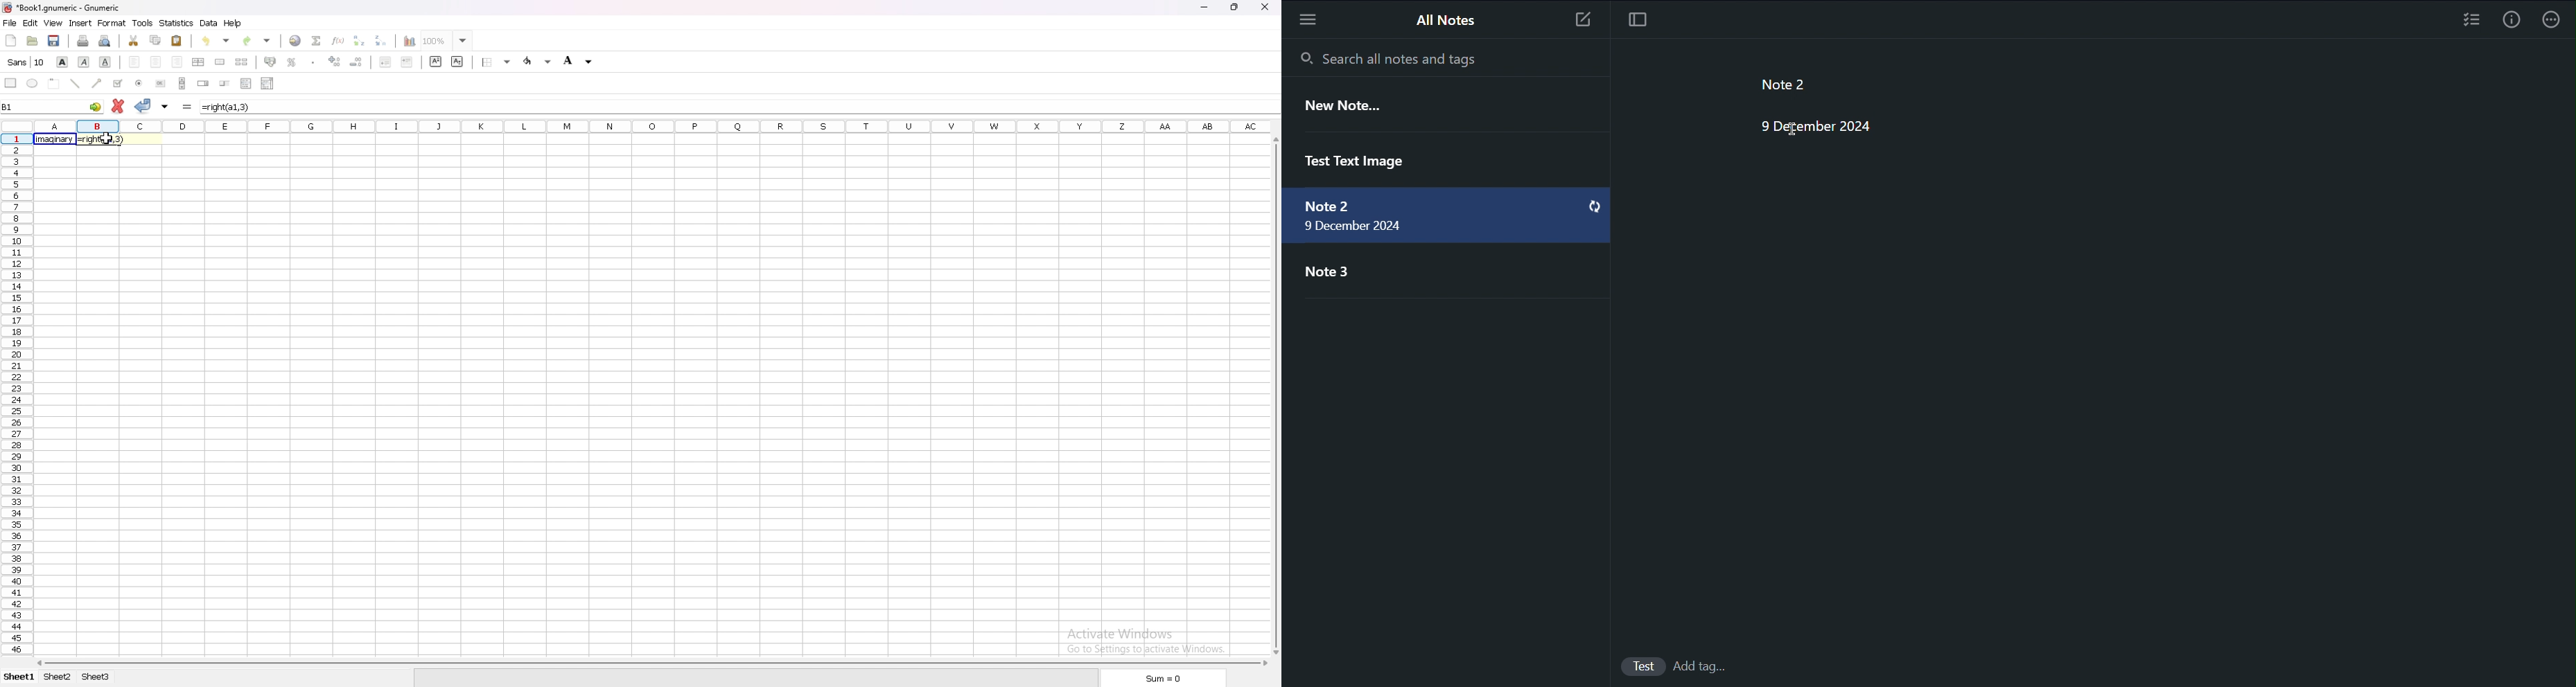 The height and width of the screenshot is (700, 2576). Describe the element at coordinates (220, 61) in the screenshot. I see `merge cells` at that location.